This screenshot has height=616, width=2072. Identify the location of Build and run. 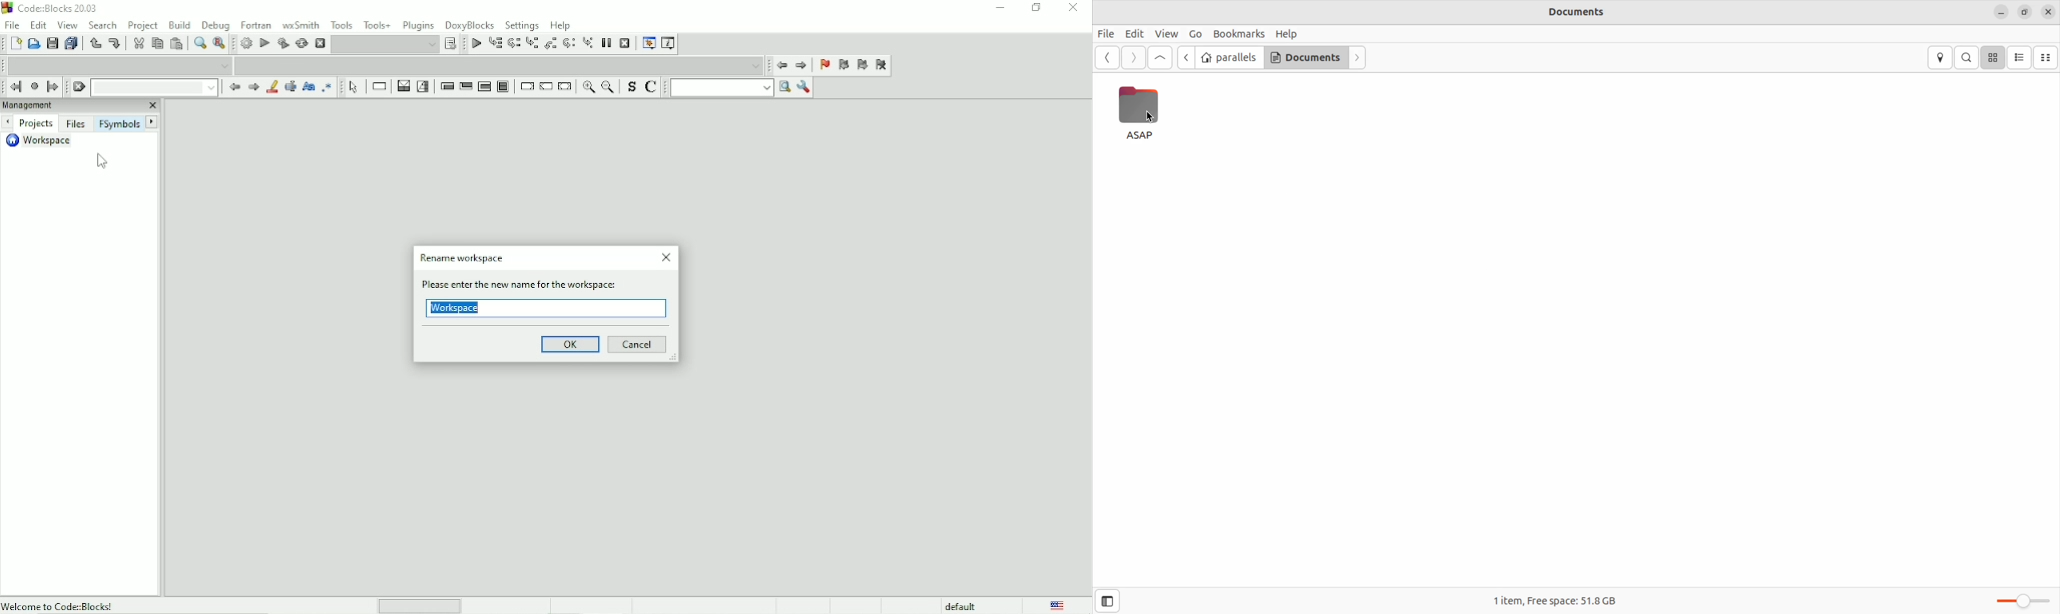
(282, 43).